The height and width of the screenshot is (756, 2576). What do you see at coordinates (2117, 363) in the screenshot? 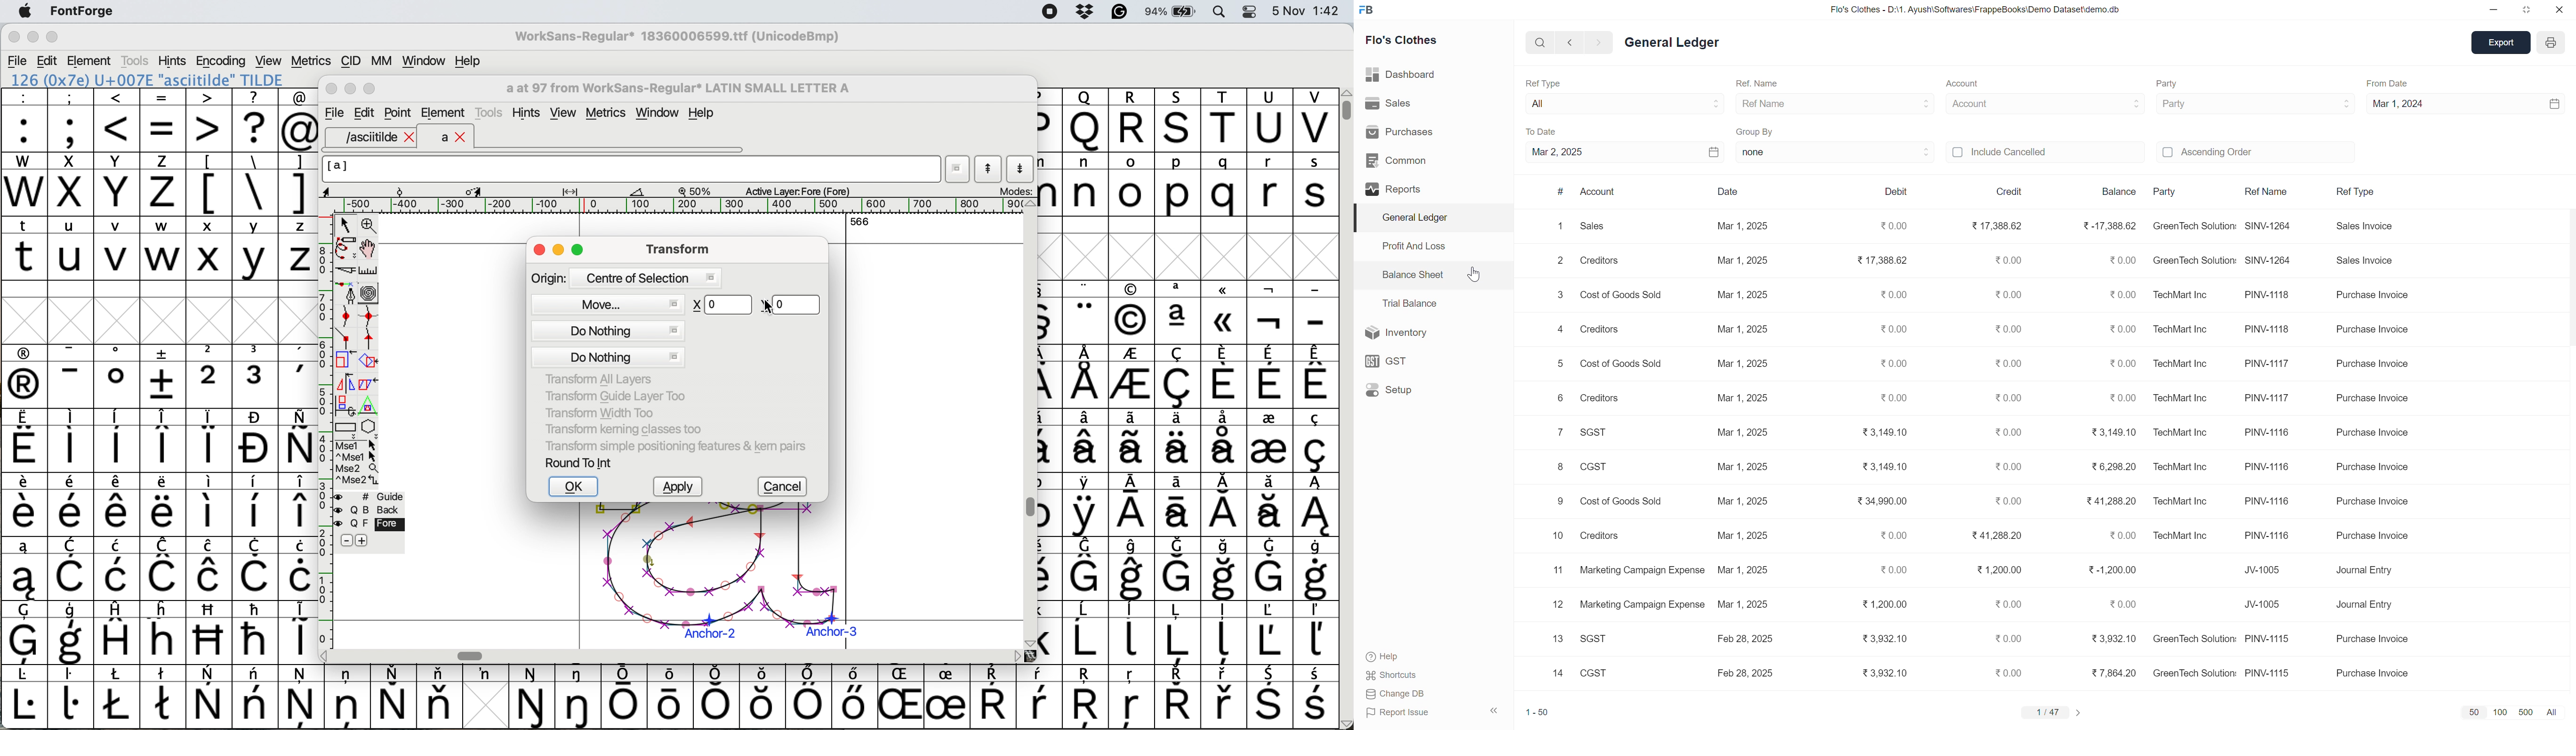
I see `0.00` at bounding box center [2117, 363].